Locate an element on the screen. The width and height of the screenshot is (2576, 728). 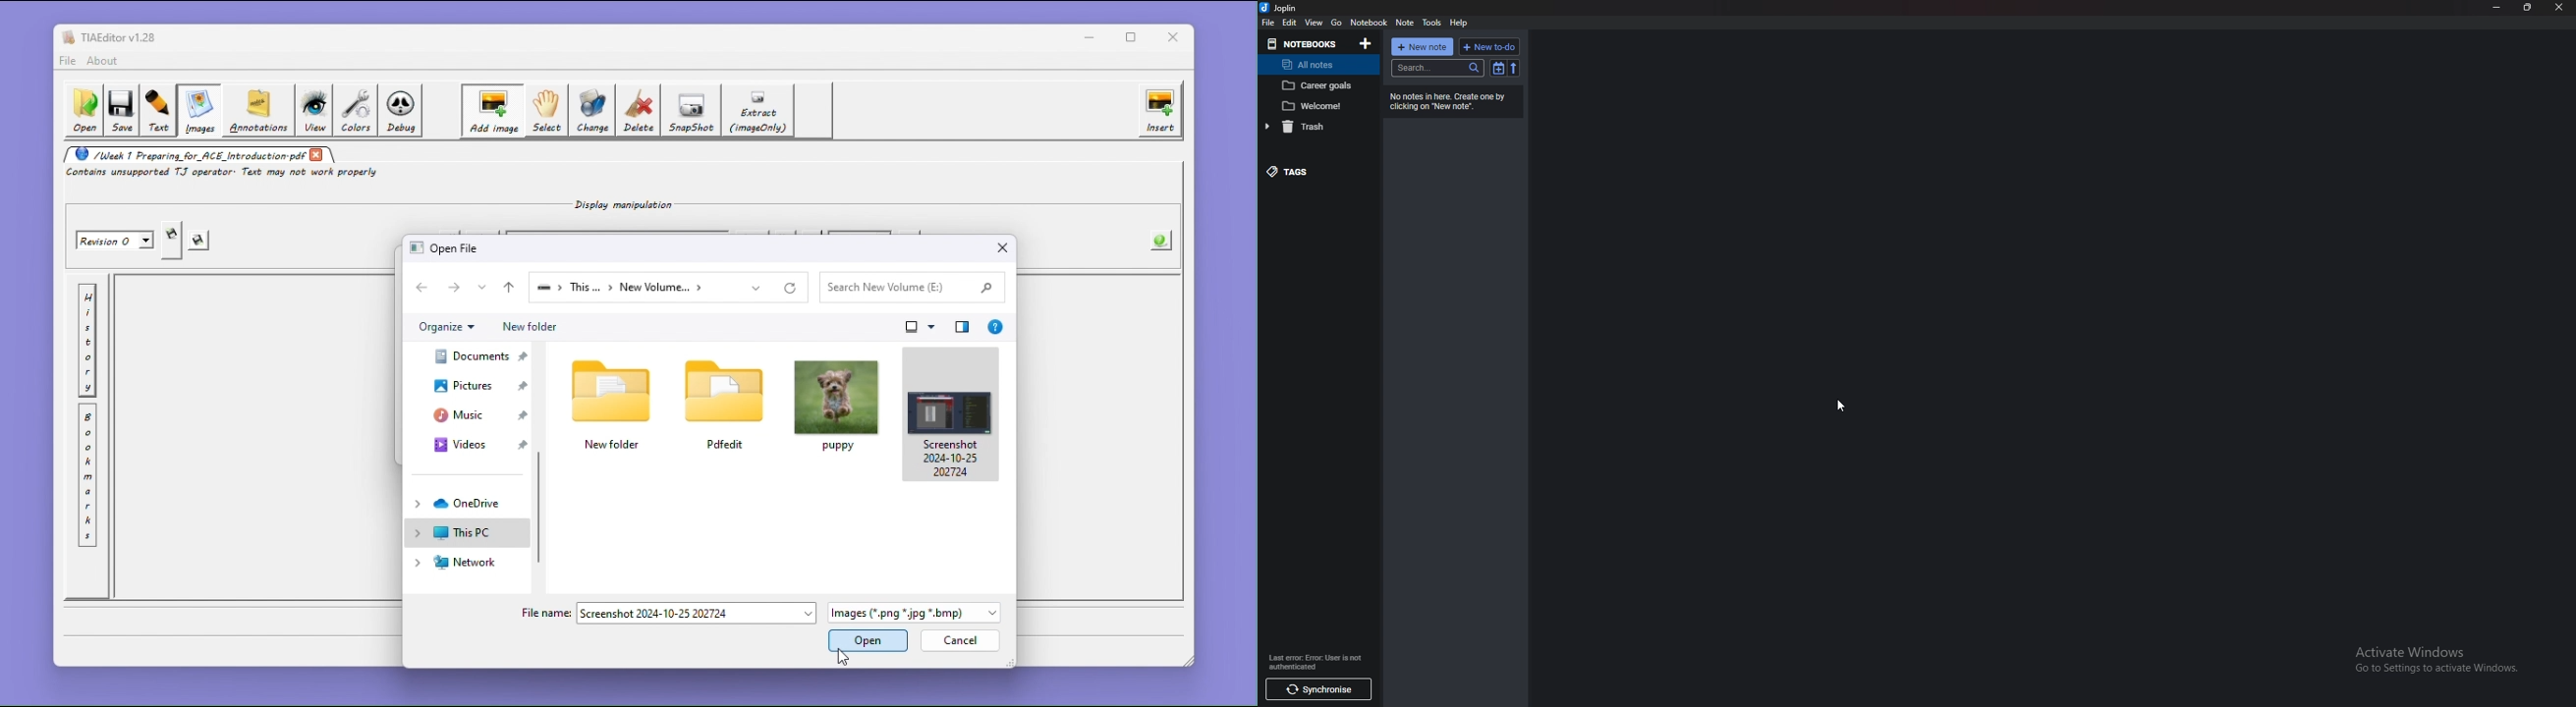
new todo is located at coordinates (1490, 47).